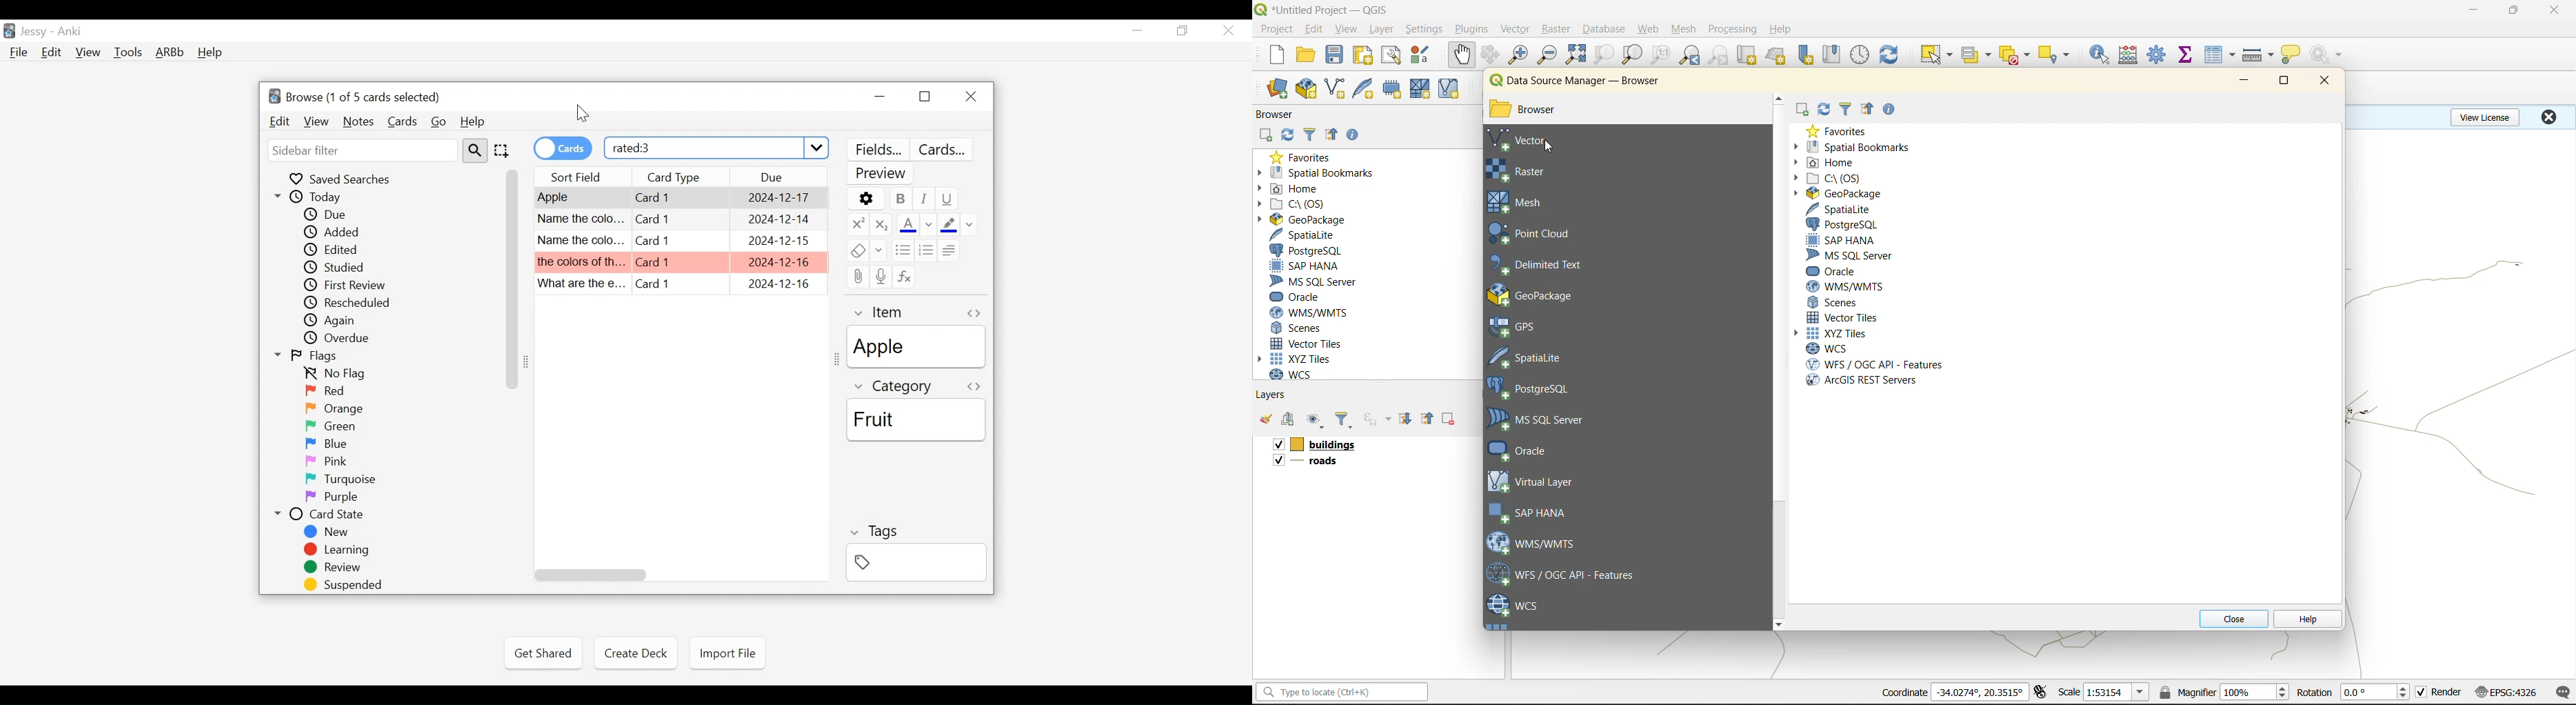 The height and width of the screenshot is (728, 2576). What do you see at coordinates (778, 197) in the screenshot?
I see `Date` at bounding box center [778, 197].